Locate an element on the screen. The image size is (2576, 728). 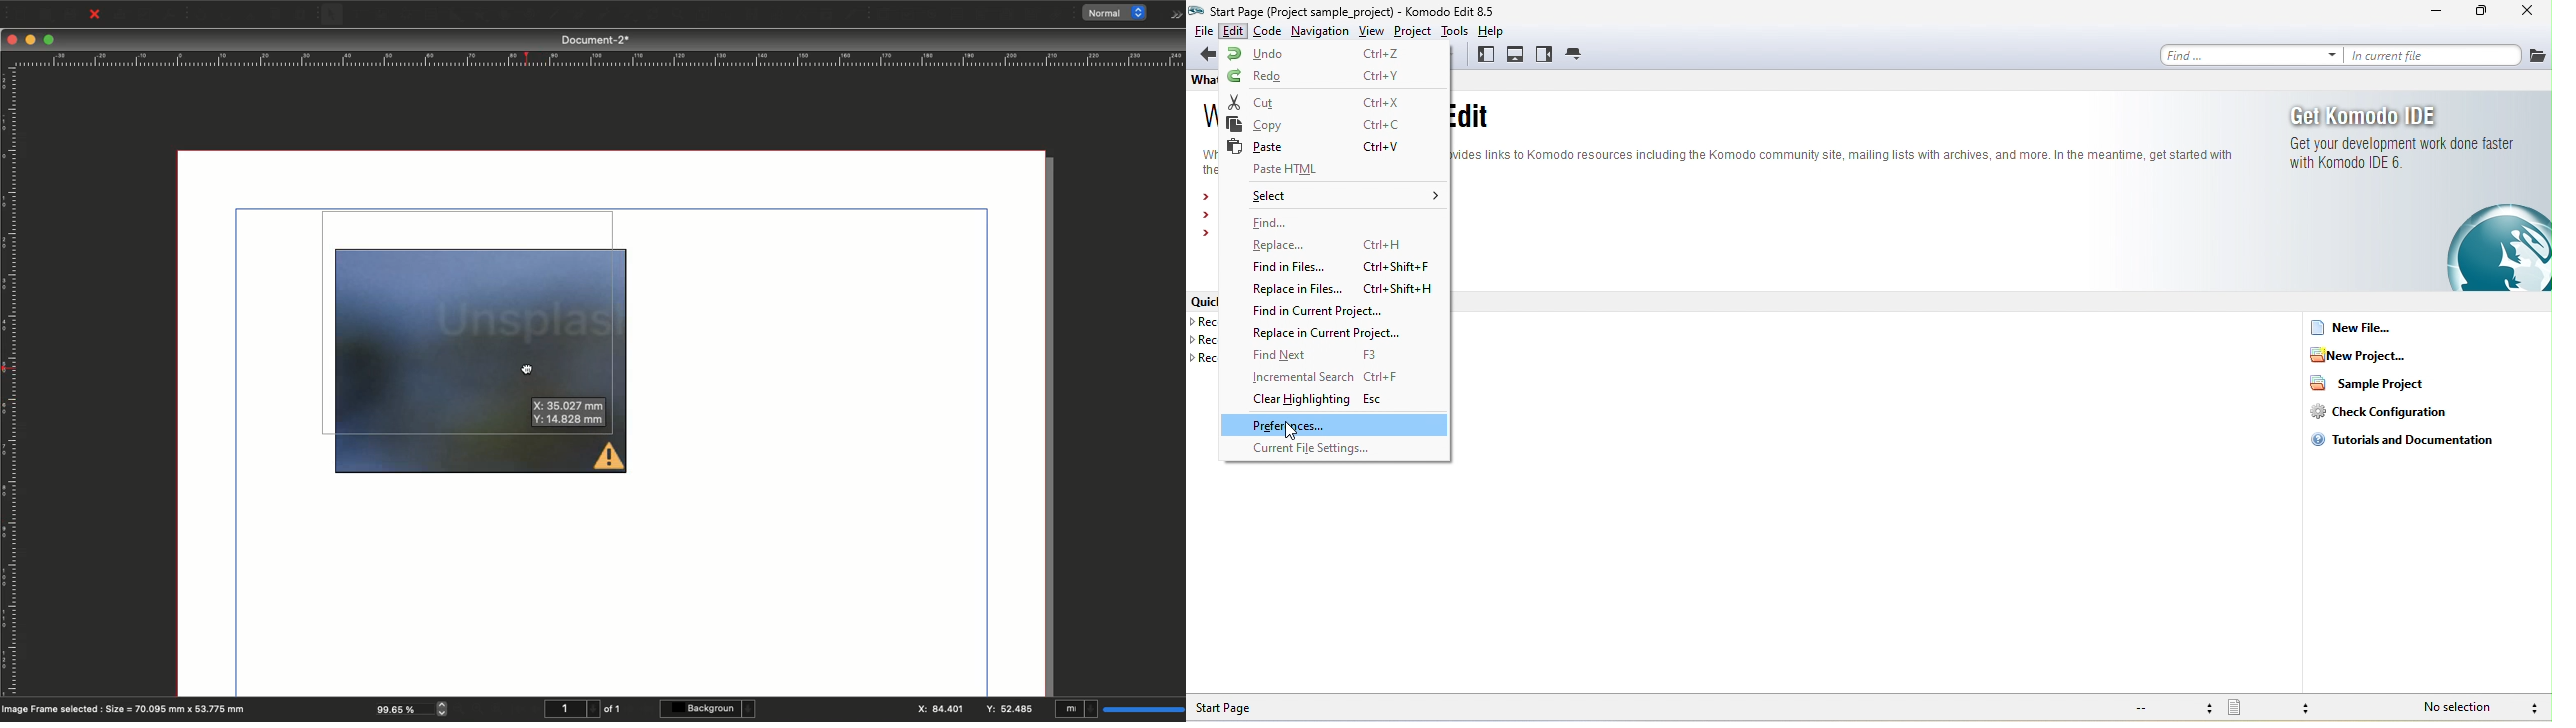
Arc is located at coordinates (504, 16).